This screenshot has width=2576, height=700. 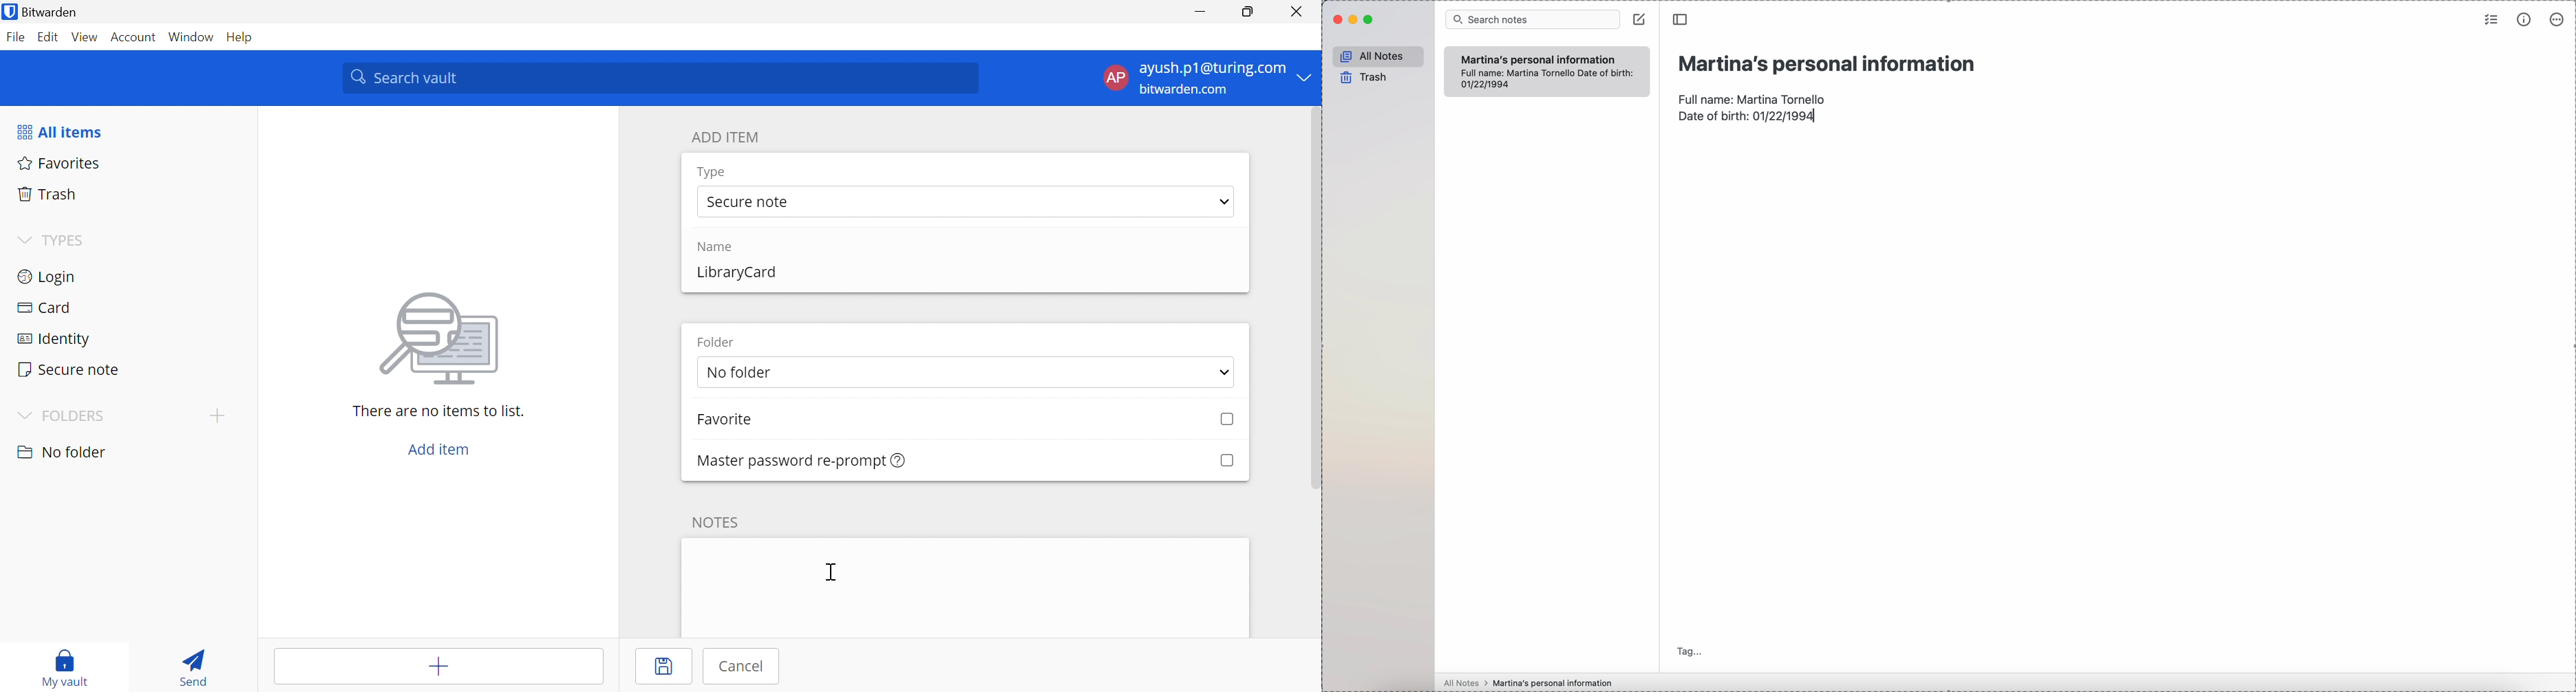 What do you see at coordinates (1689, 651) in the screenshot?
I see `tag` at bounding box center [1689, 651].